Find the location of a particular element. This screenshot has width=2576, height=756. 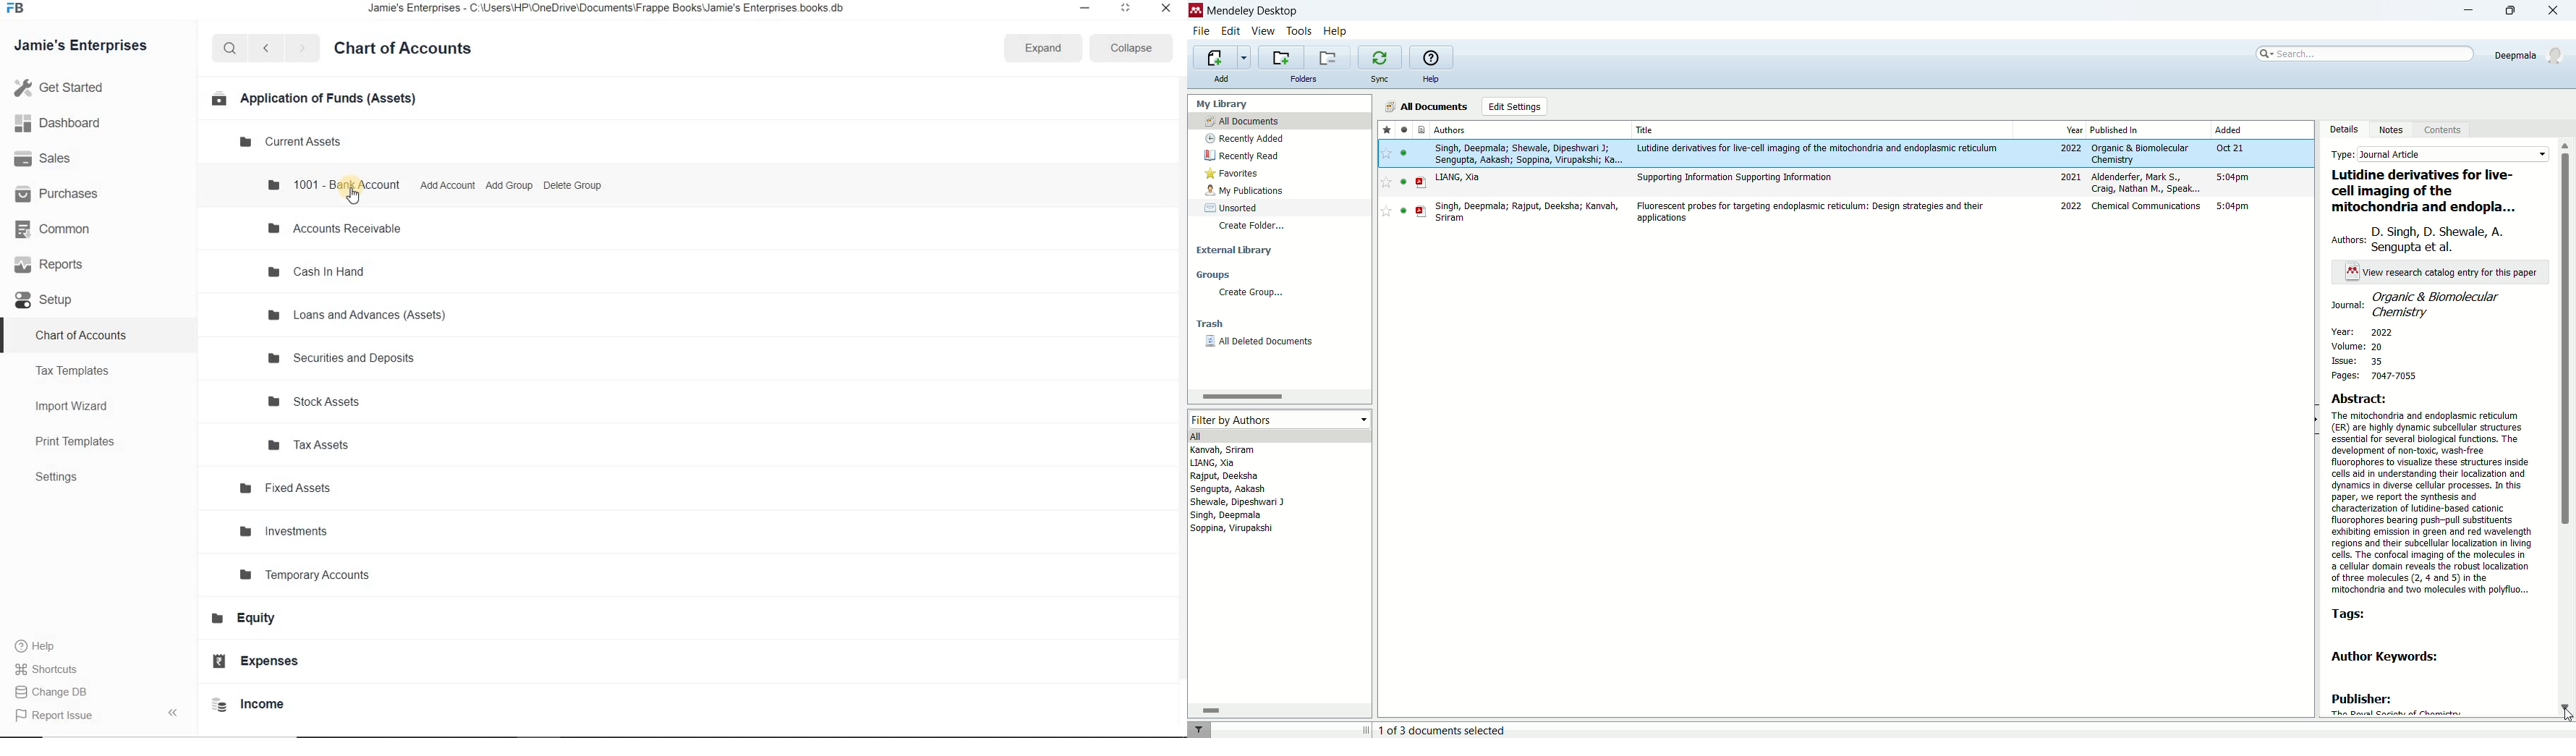

Tax Templates is located at coordinates (78, 370).